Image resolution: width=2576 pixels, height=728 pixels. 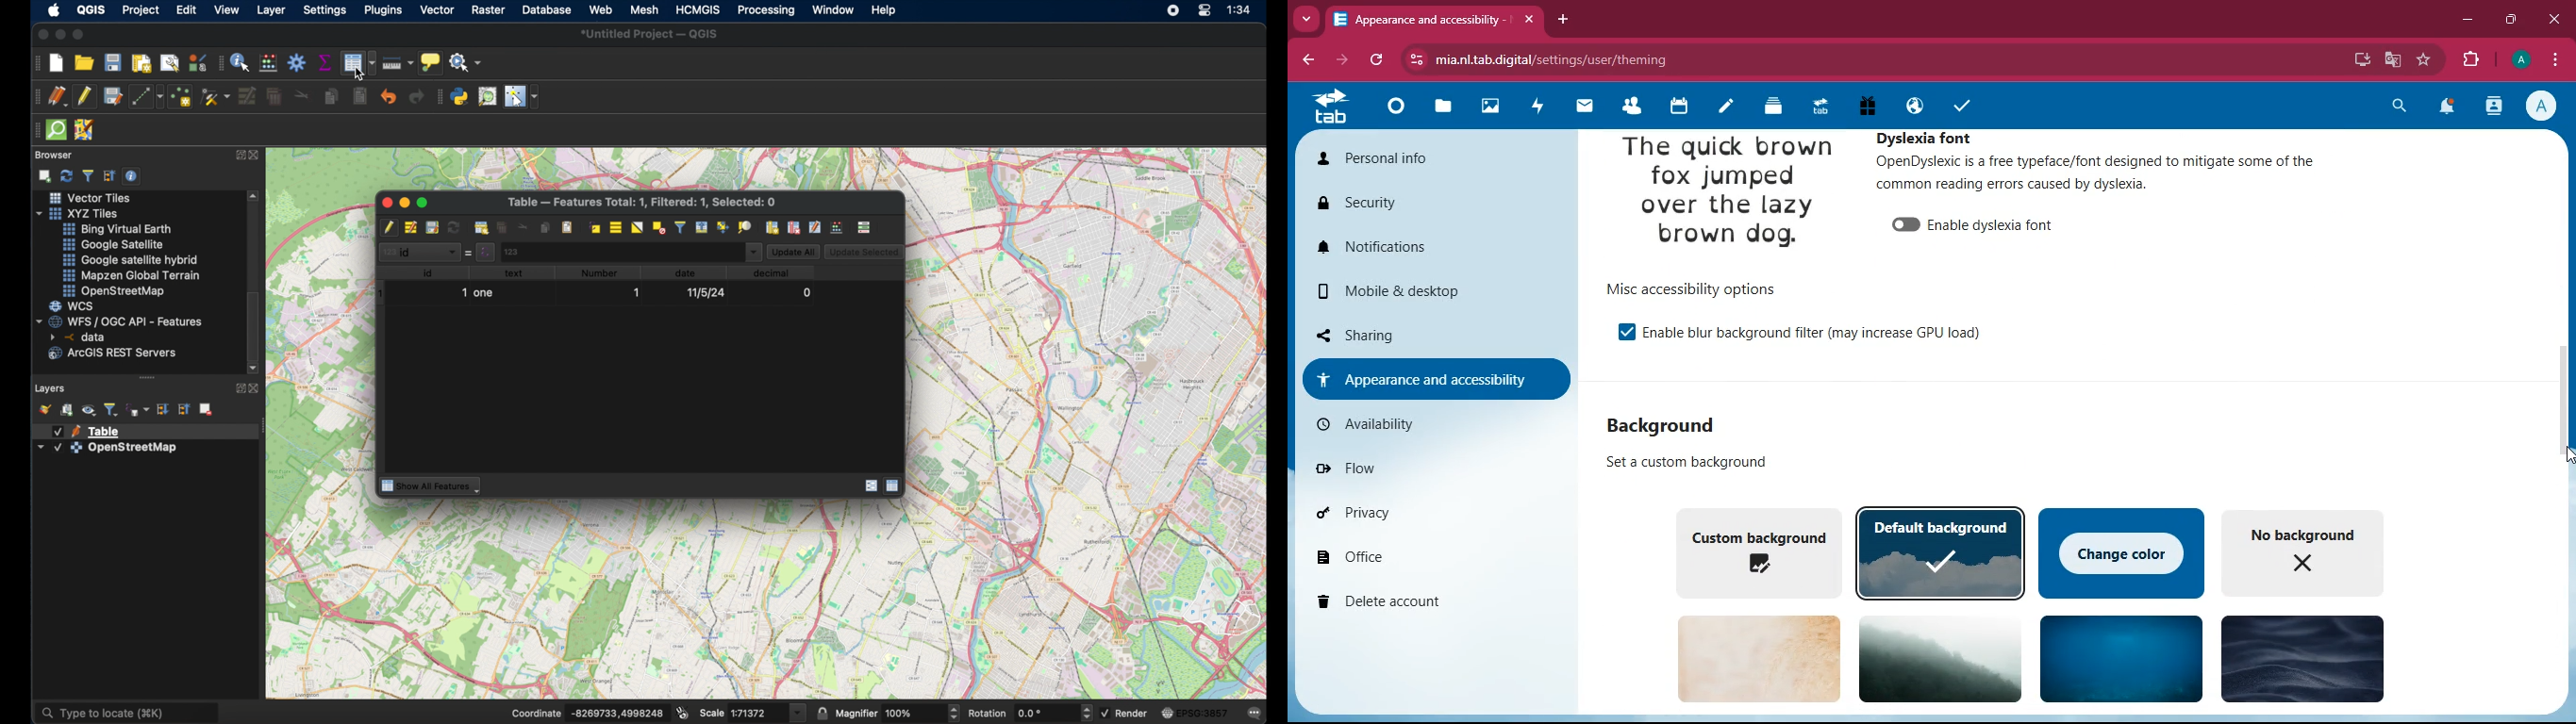 What do you see at coordinates (1434, 378) in the screenshot?
I see `more accessibility` at bounding box center [1434, 378].